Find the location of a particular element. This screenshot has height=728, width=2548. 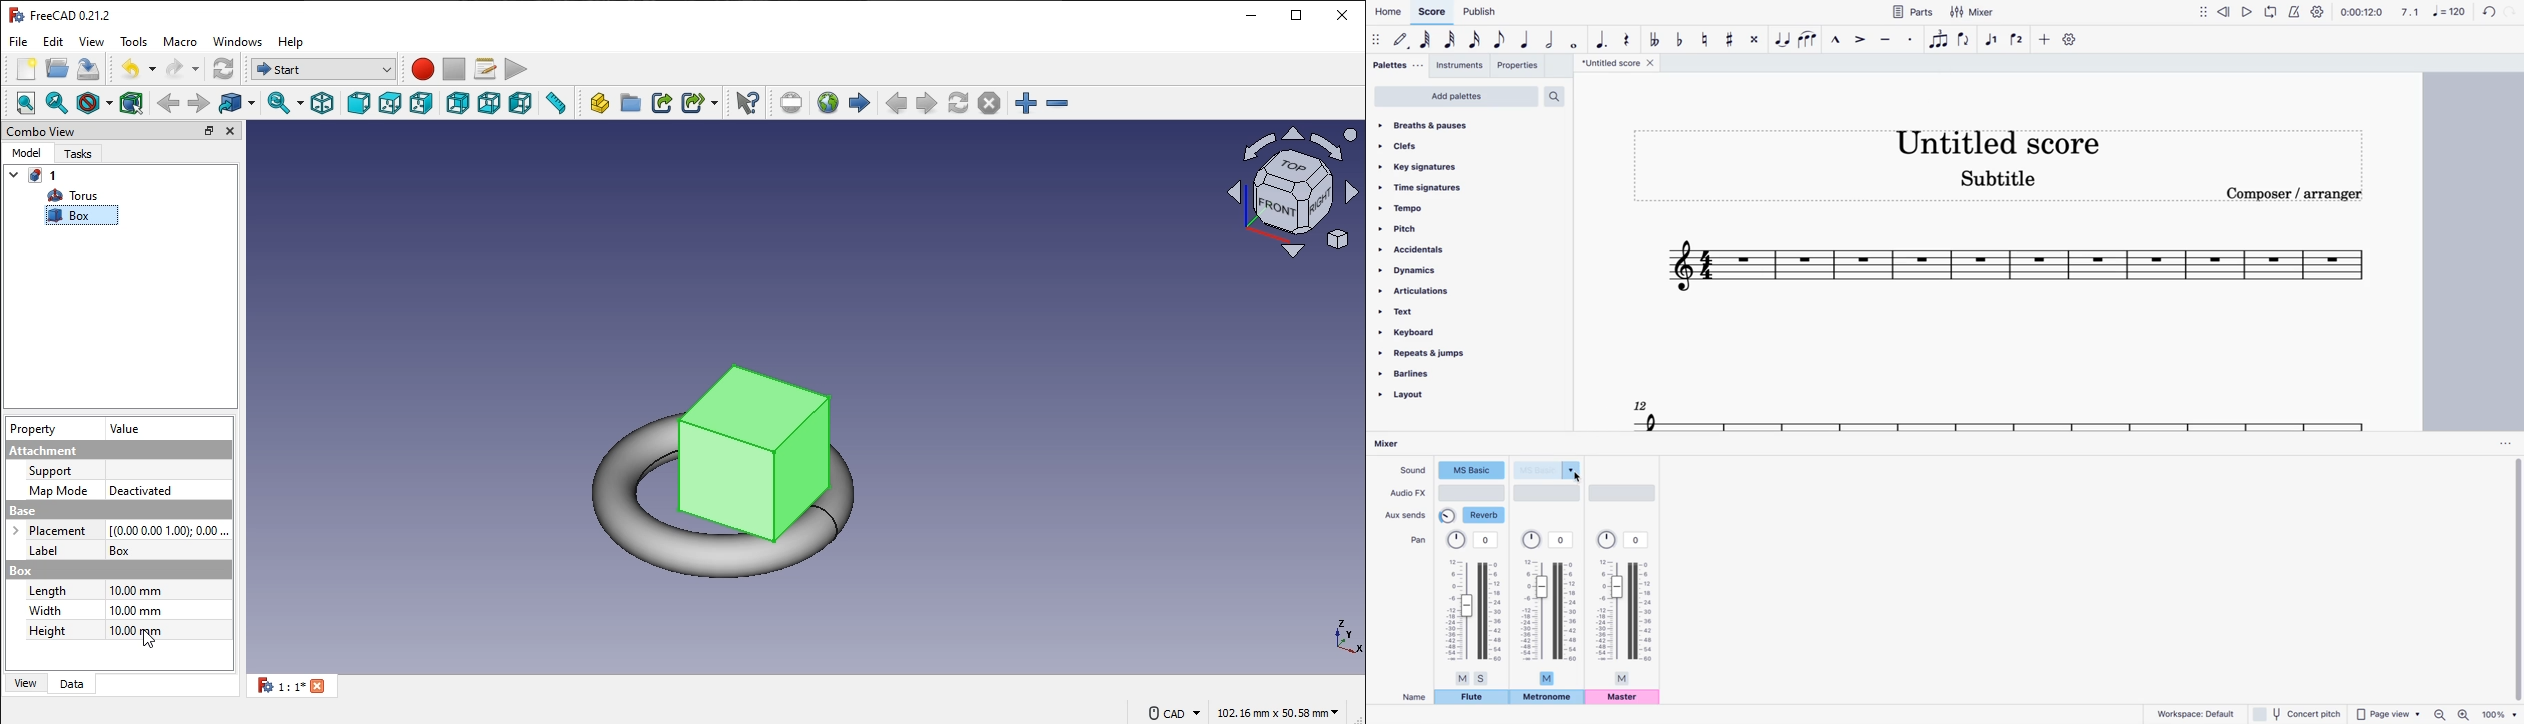

tie is located at coordinates (1783, 41).